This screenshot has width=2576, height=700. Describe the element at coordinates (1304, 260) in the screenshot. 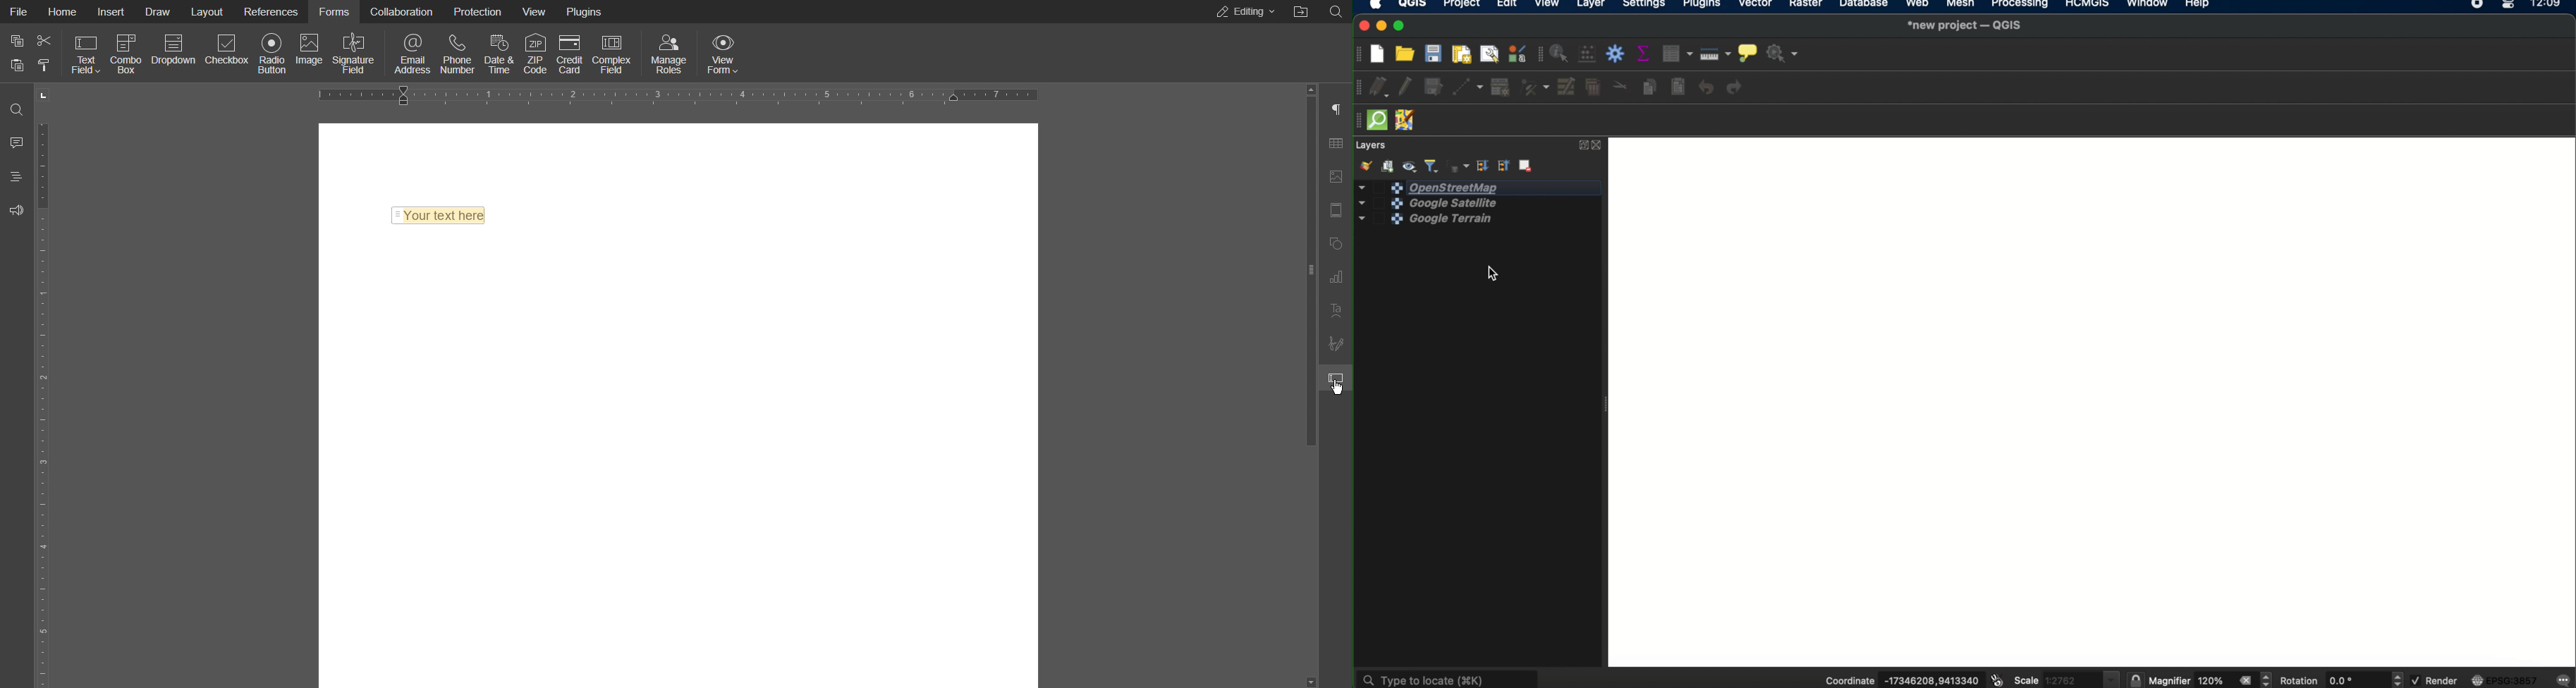

I see `slider` at that location.